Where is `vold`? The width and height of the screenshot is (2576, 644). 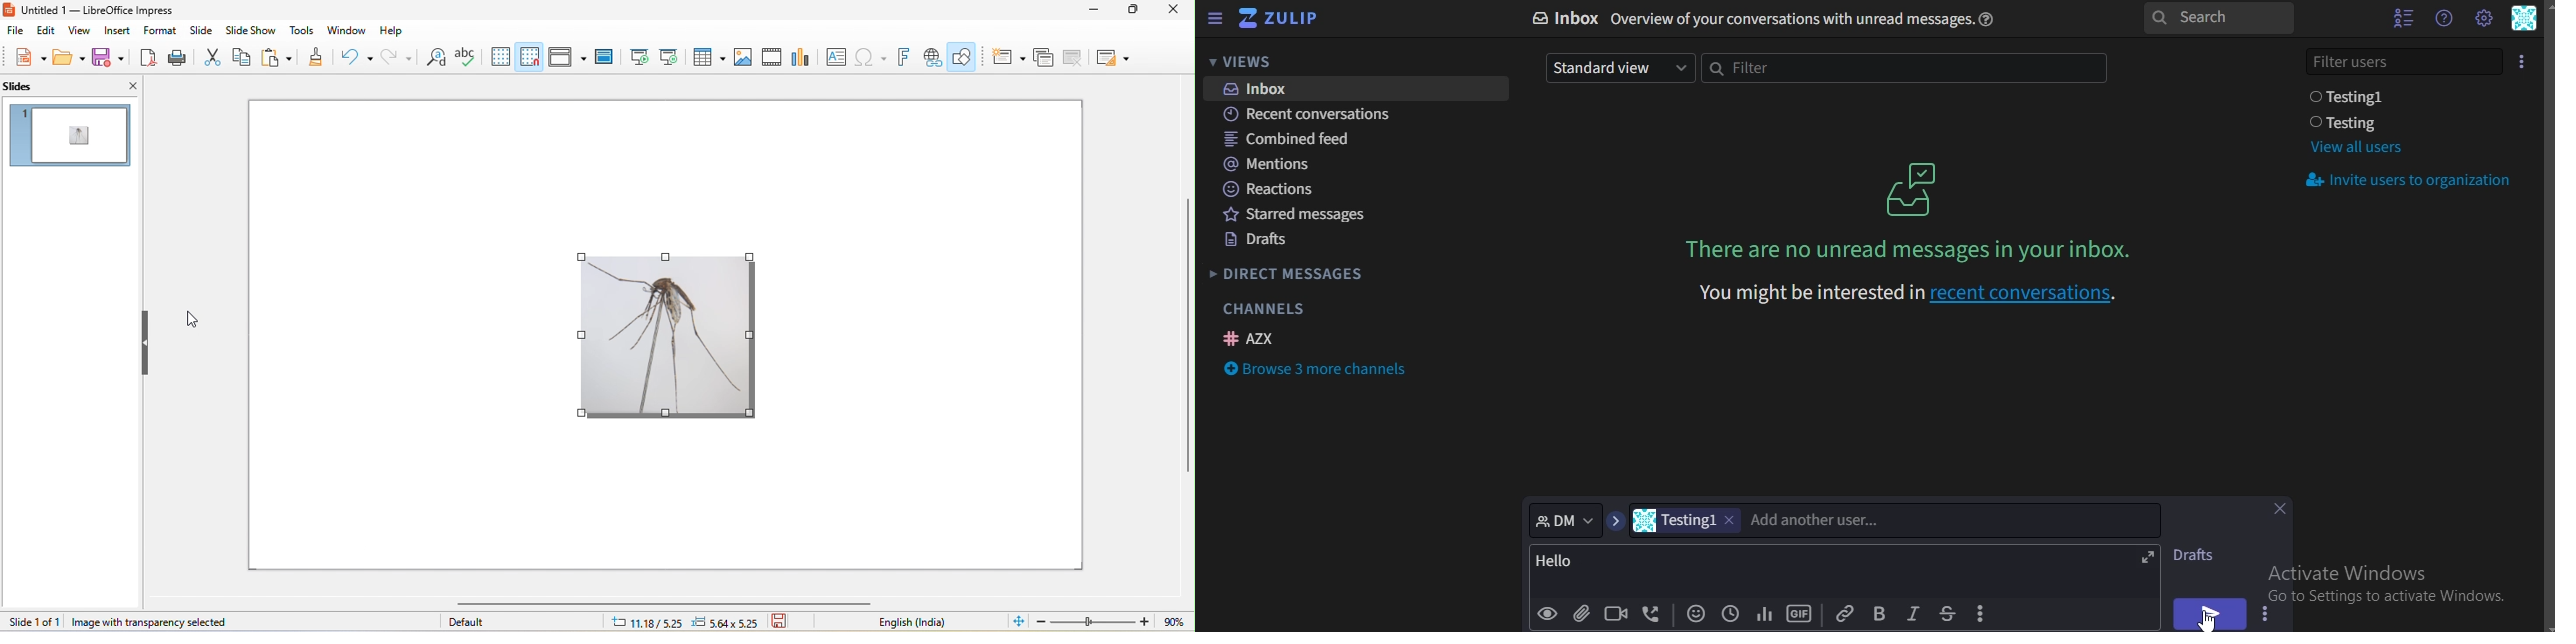
vold is located at coordinates (1879, 613).